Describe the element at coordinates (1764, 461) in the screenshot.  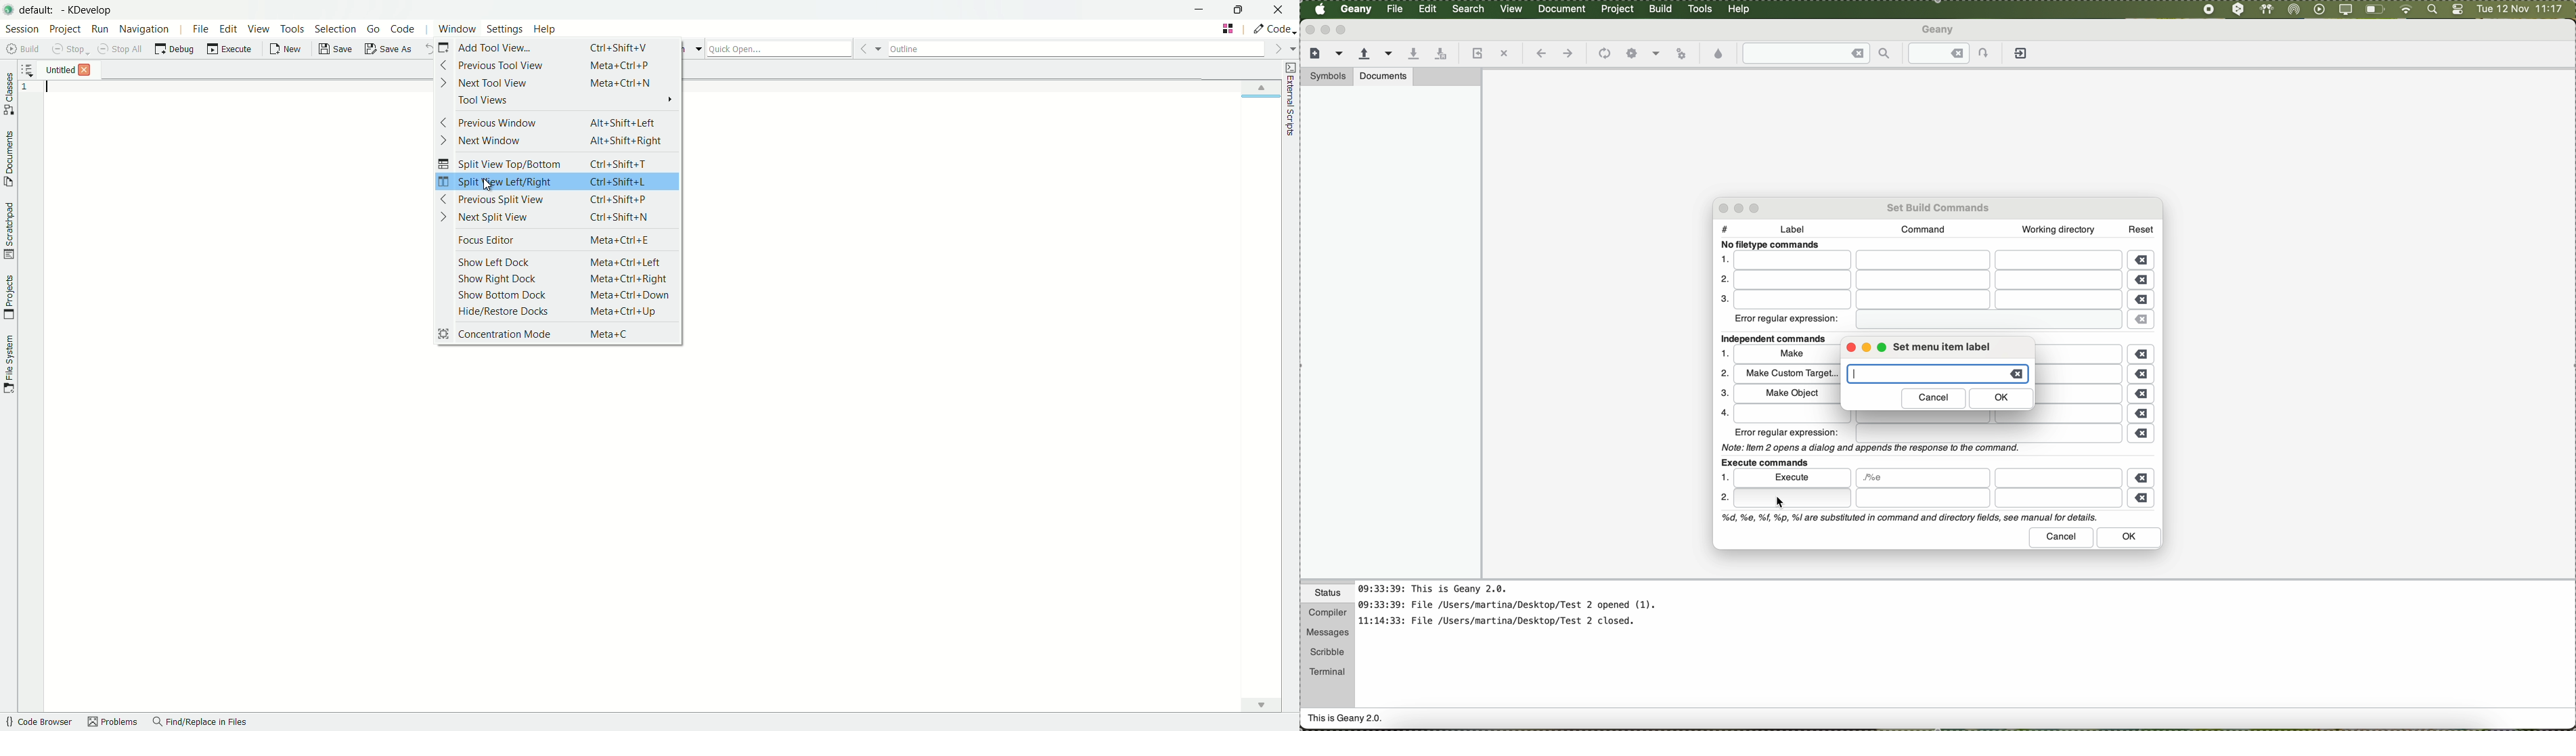
I see `execute commands` at that location.